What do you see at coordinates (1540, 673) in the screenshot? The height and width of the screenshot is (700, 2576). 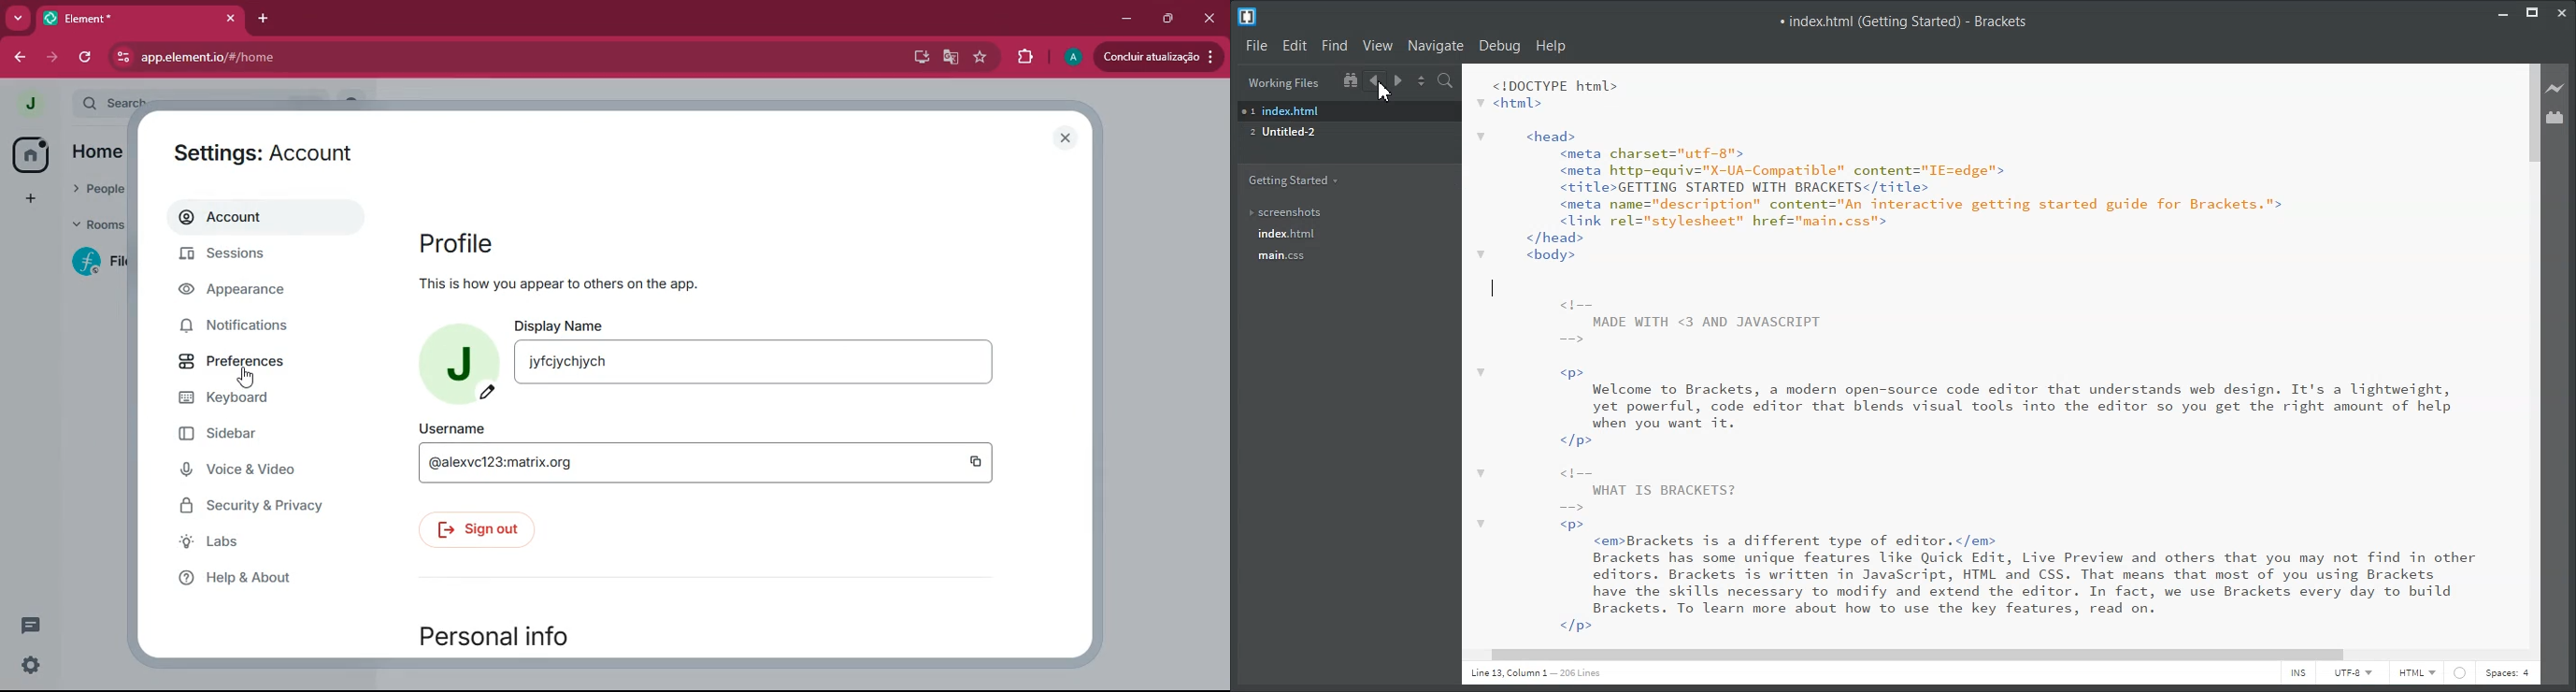 I see `Text` at bounding box center [1540, 673].